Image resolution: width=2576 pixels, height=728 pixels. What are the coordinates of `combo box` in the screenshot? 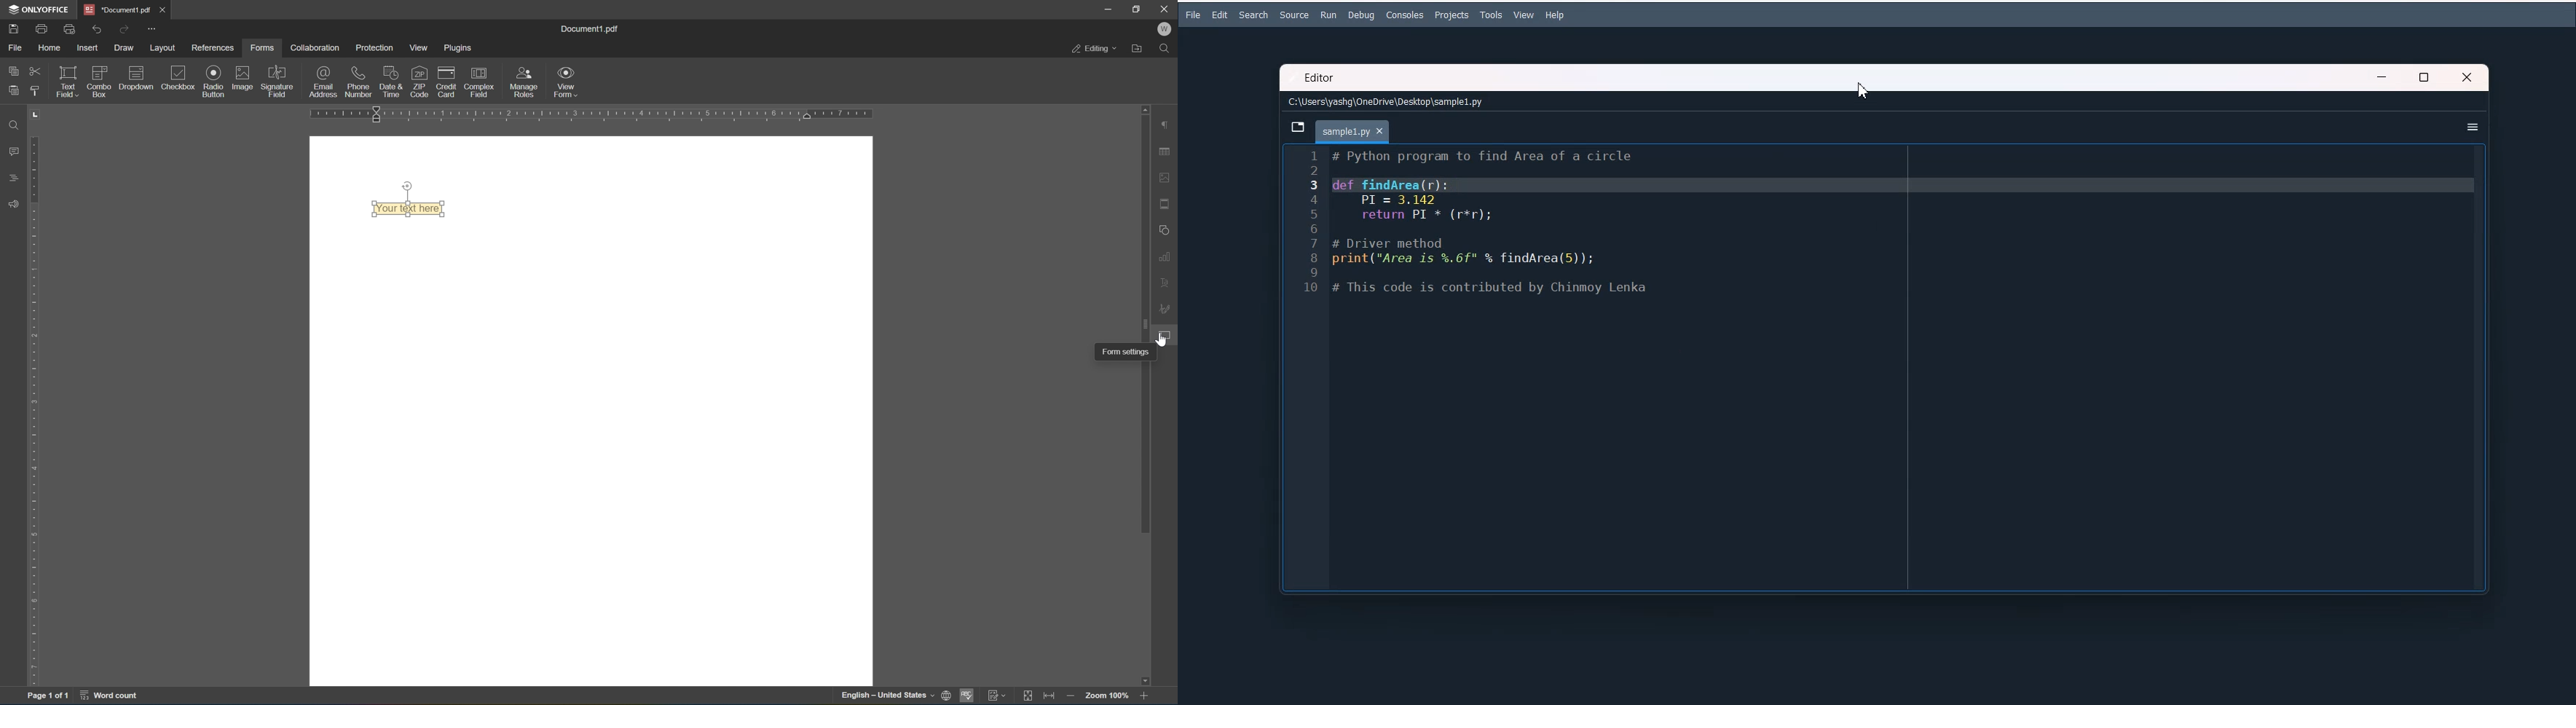 It's located at (99, 81).